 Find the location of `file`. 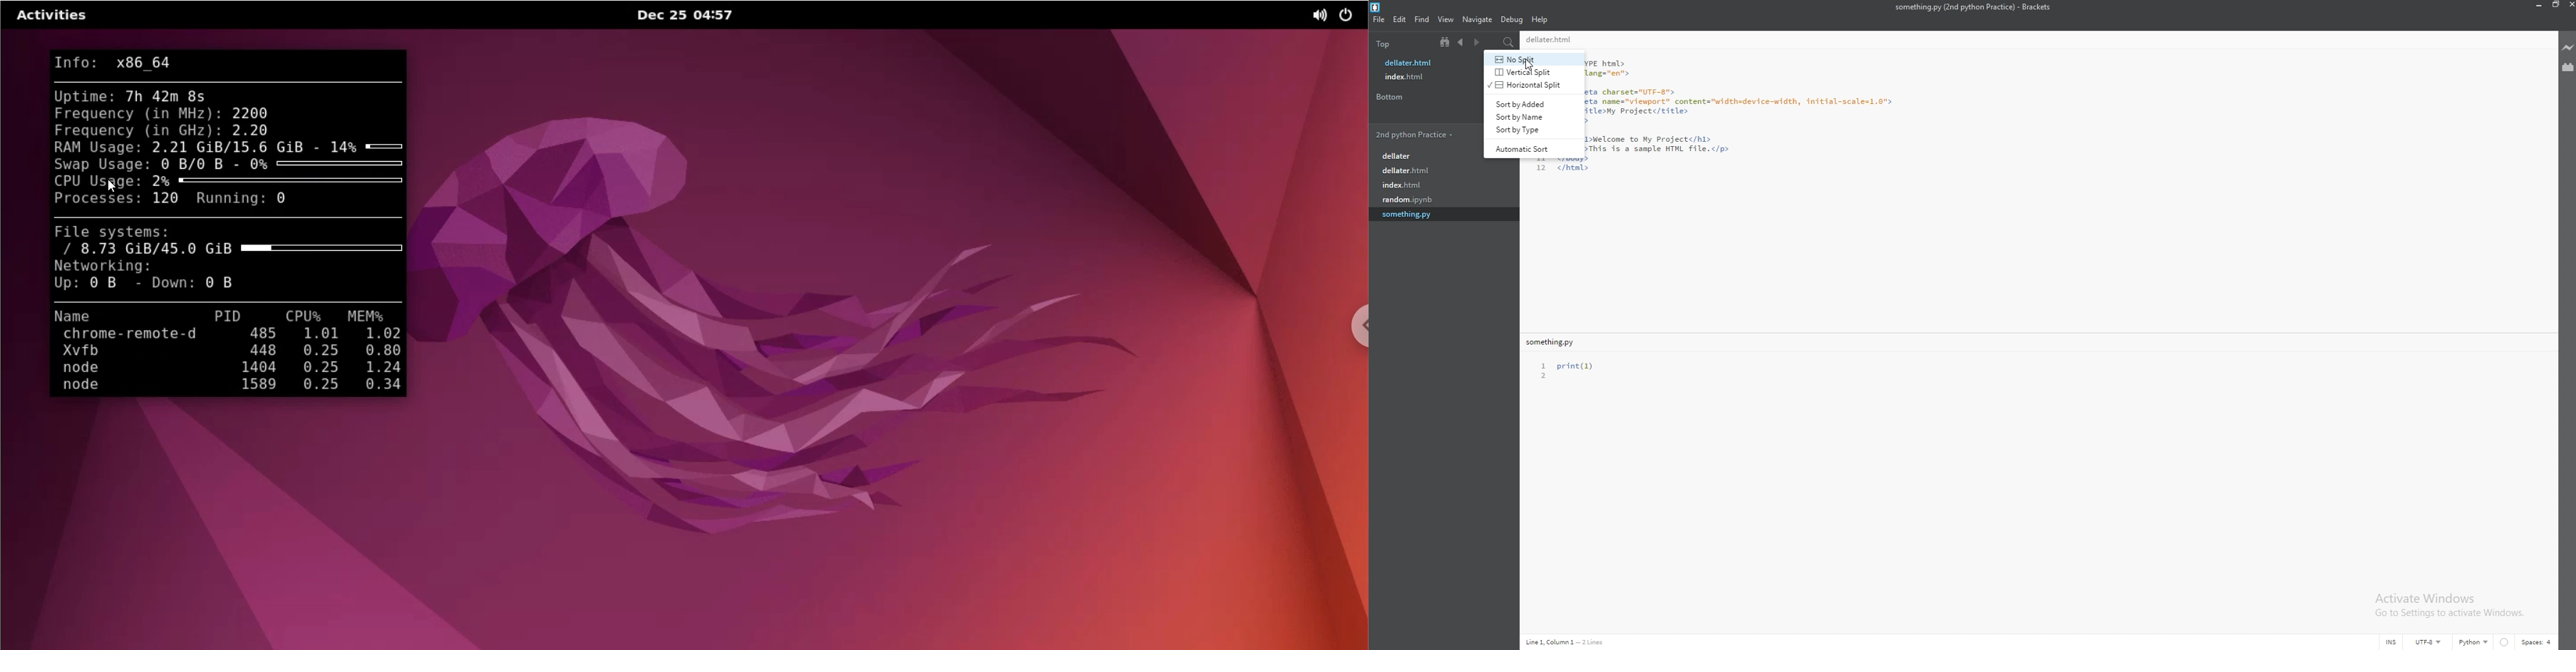

file is located at coordinates (1433, 215).